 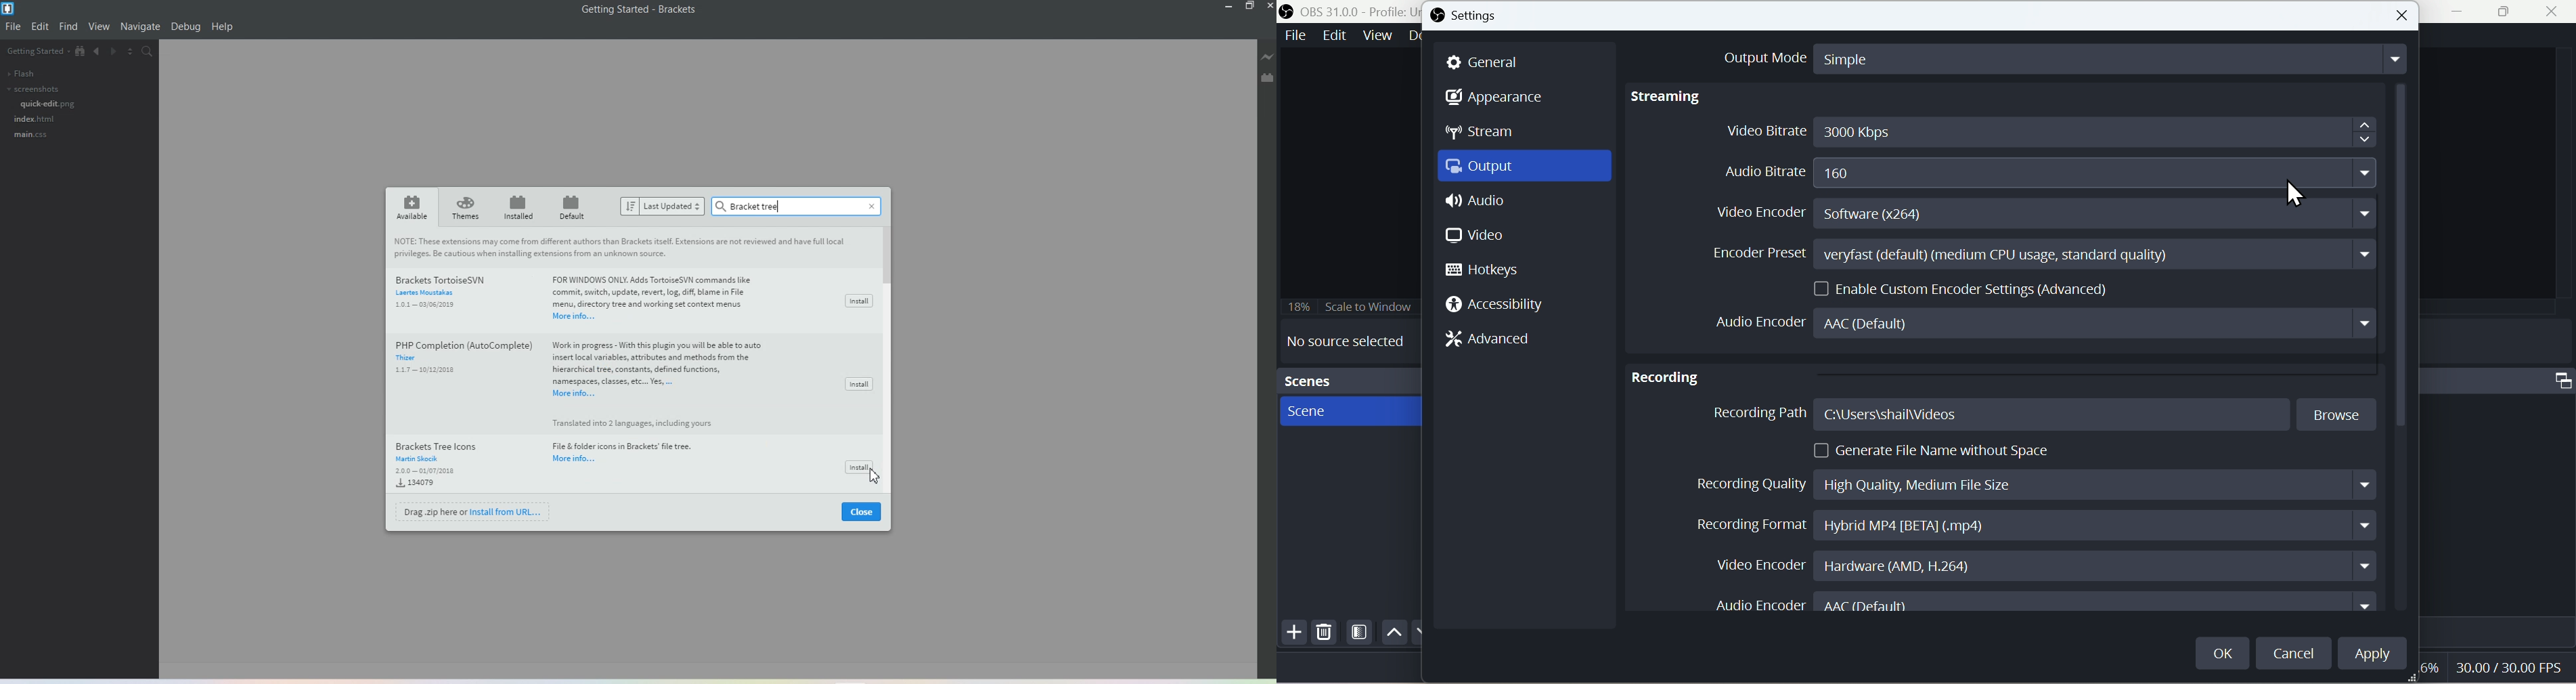 I want to click on 6%, so click(x=2424, y=666).